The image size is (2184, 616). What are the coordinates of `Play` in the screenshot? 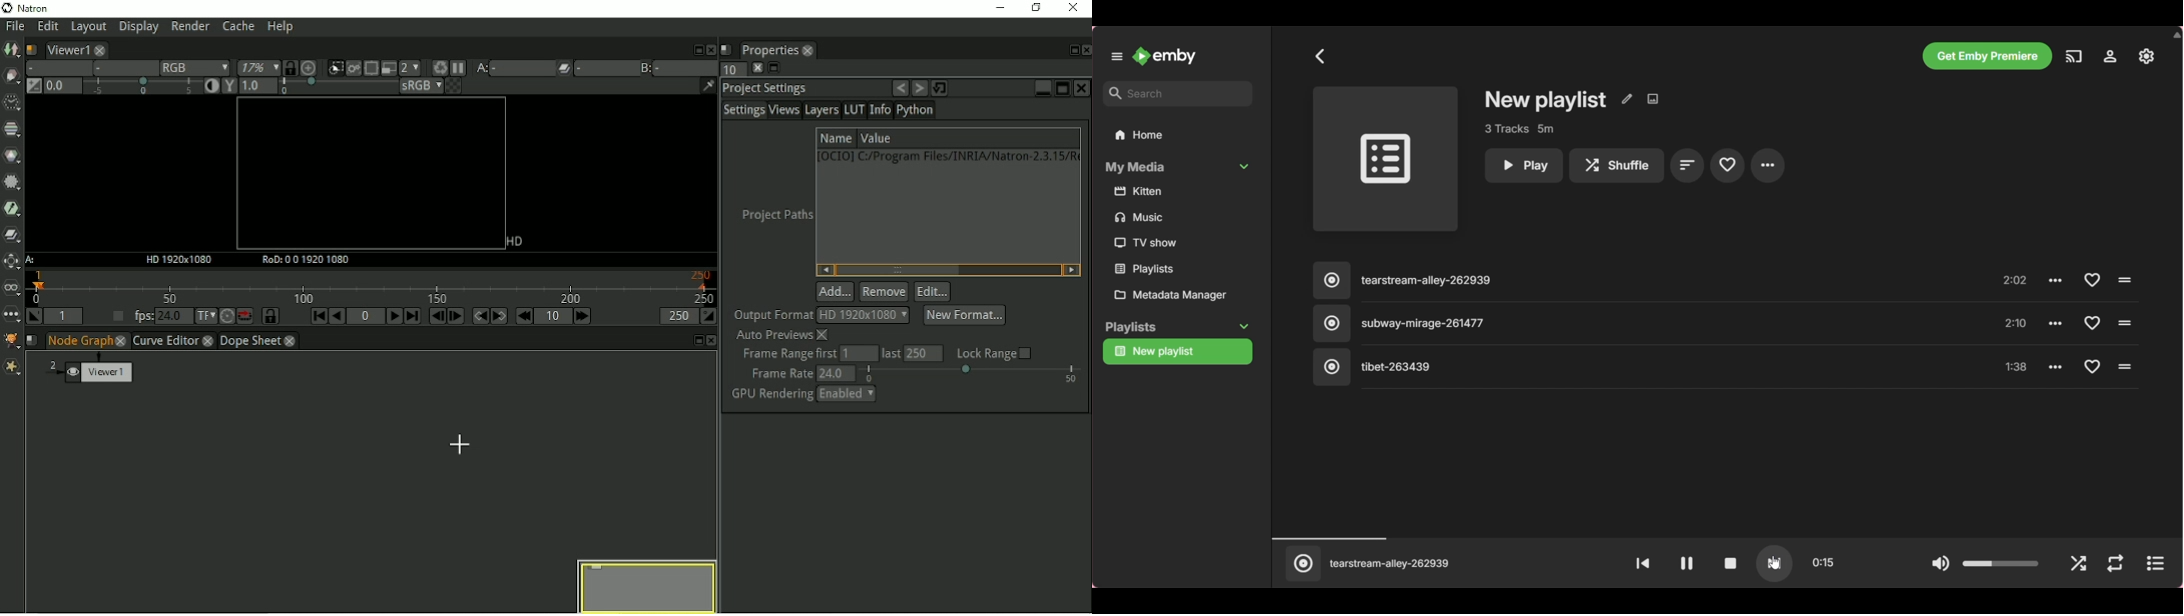 It's located at (1524, 165).